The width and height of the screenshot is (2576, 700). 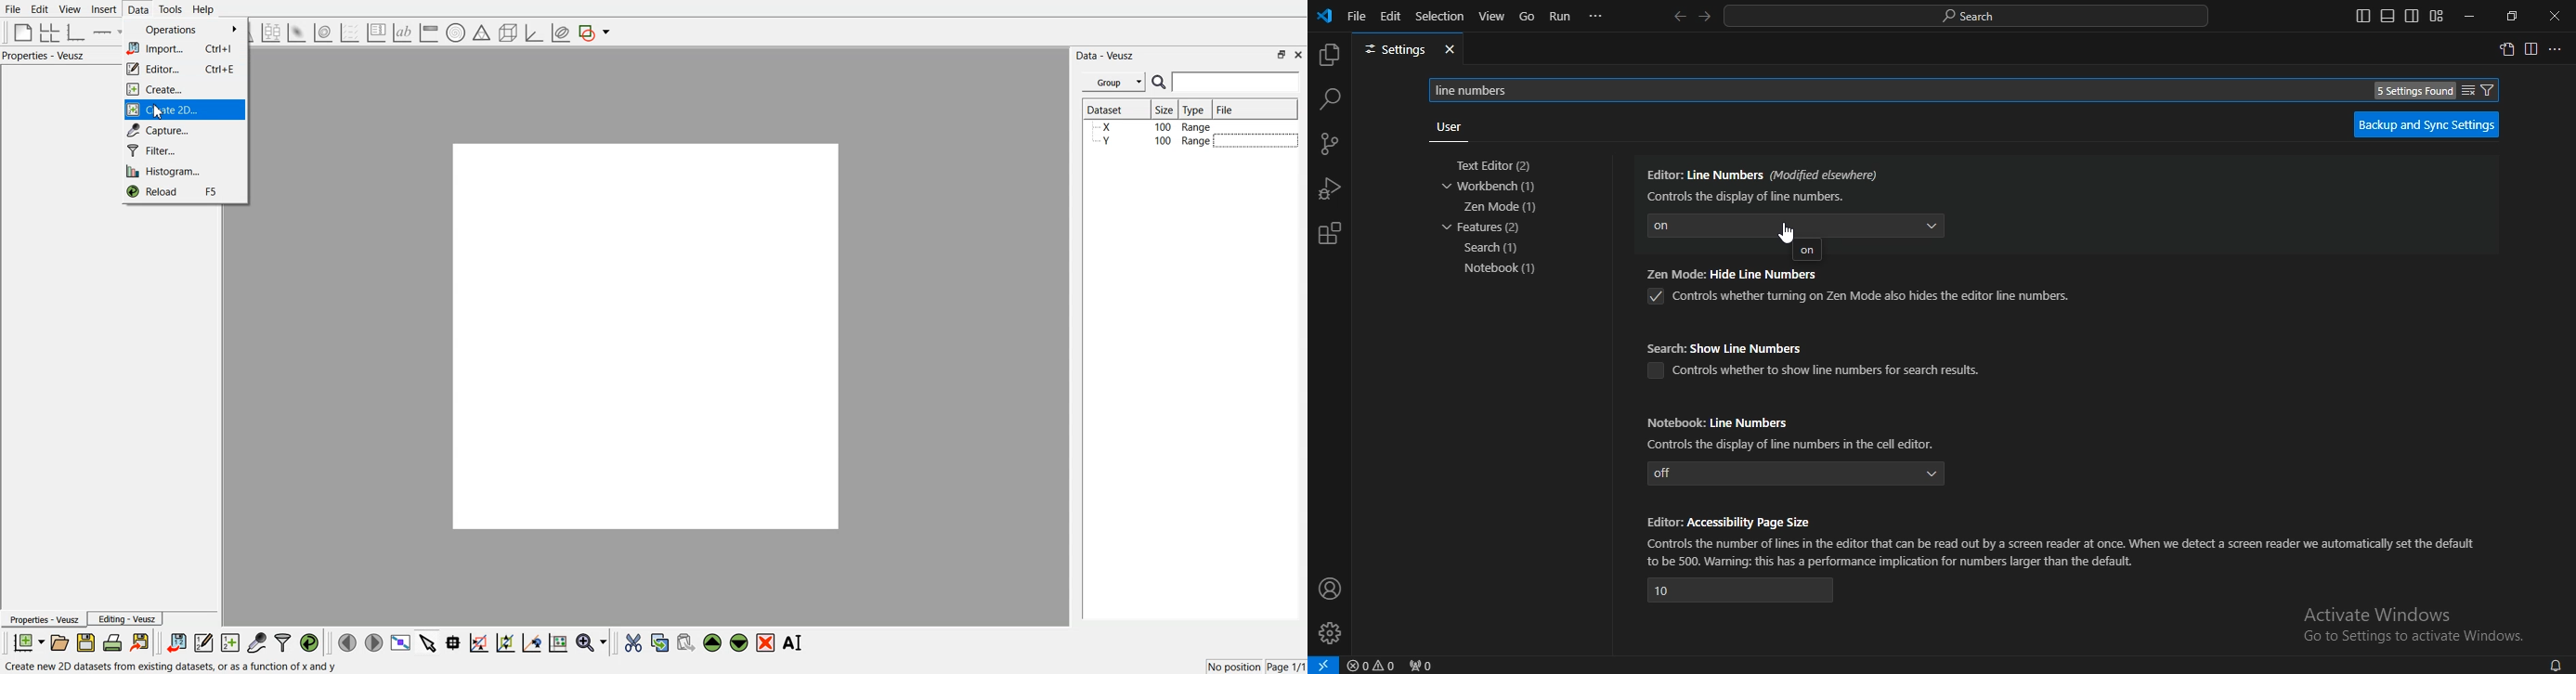 What do you see at coordinates (229, 643) in the screenshot?
I see `Create new dataset for ranging` at bounding box center [229, 643].